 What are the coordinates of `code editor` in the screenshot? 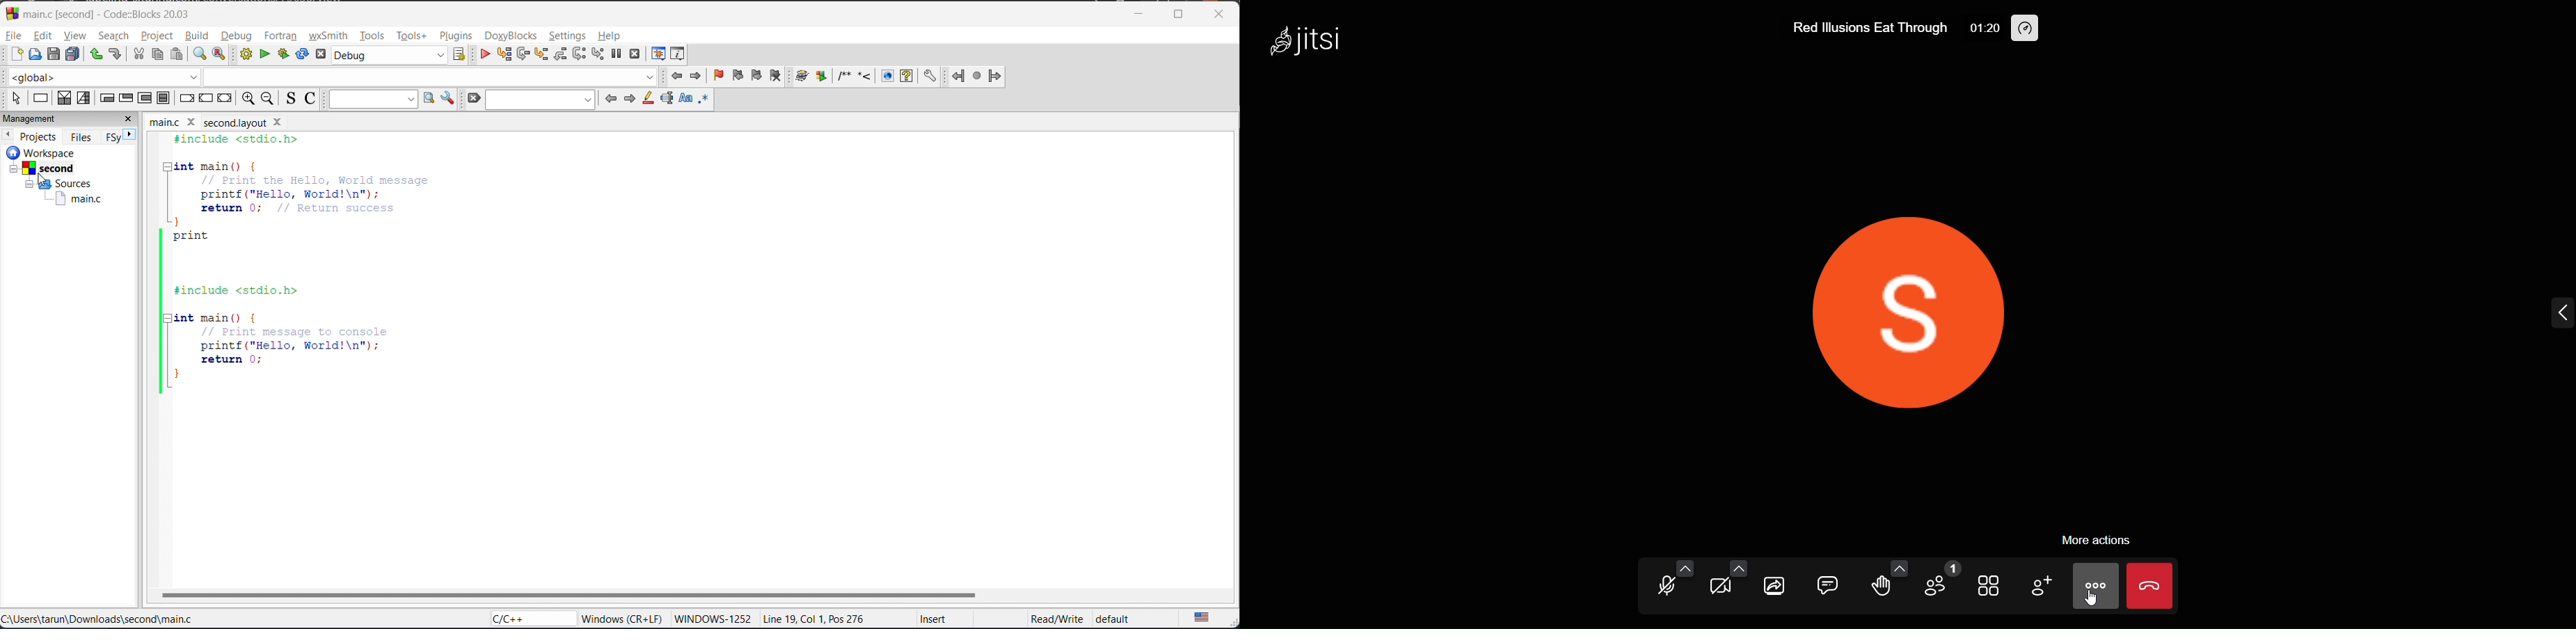 It's located at (290, 268).